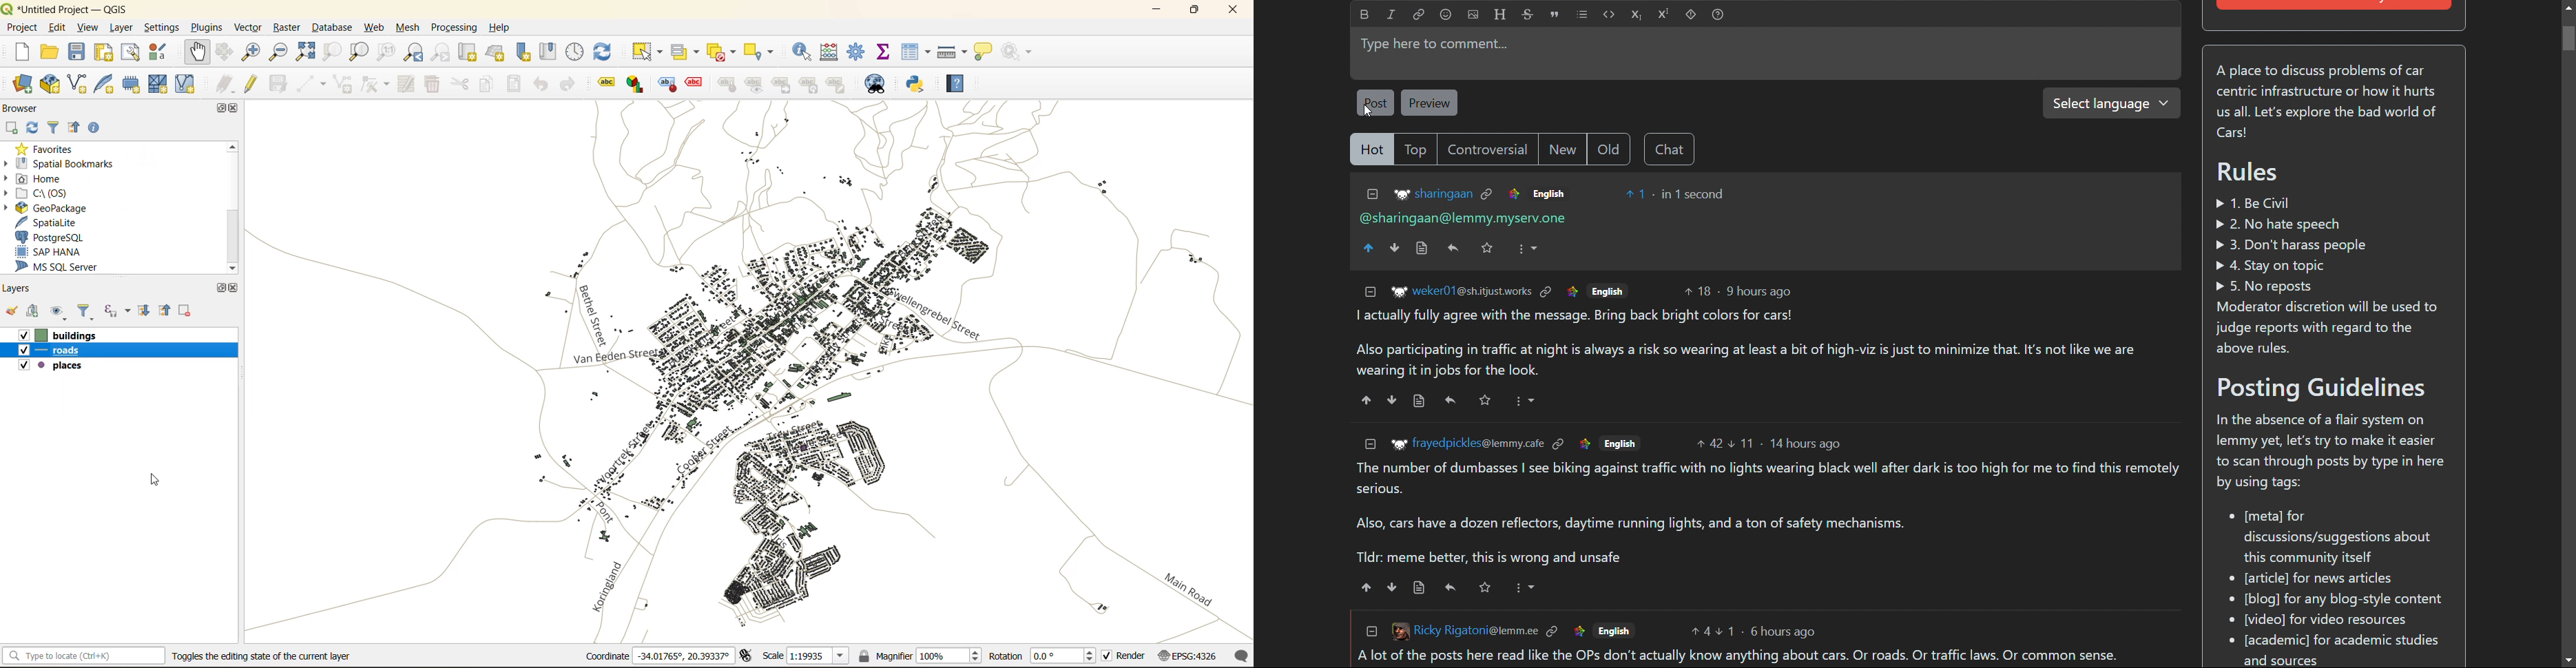  What do you see at coordinates (132, 84) in the screenshot?
I see `temporary scratch layer` at bounding box center [132, 84].